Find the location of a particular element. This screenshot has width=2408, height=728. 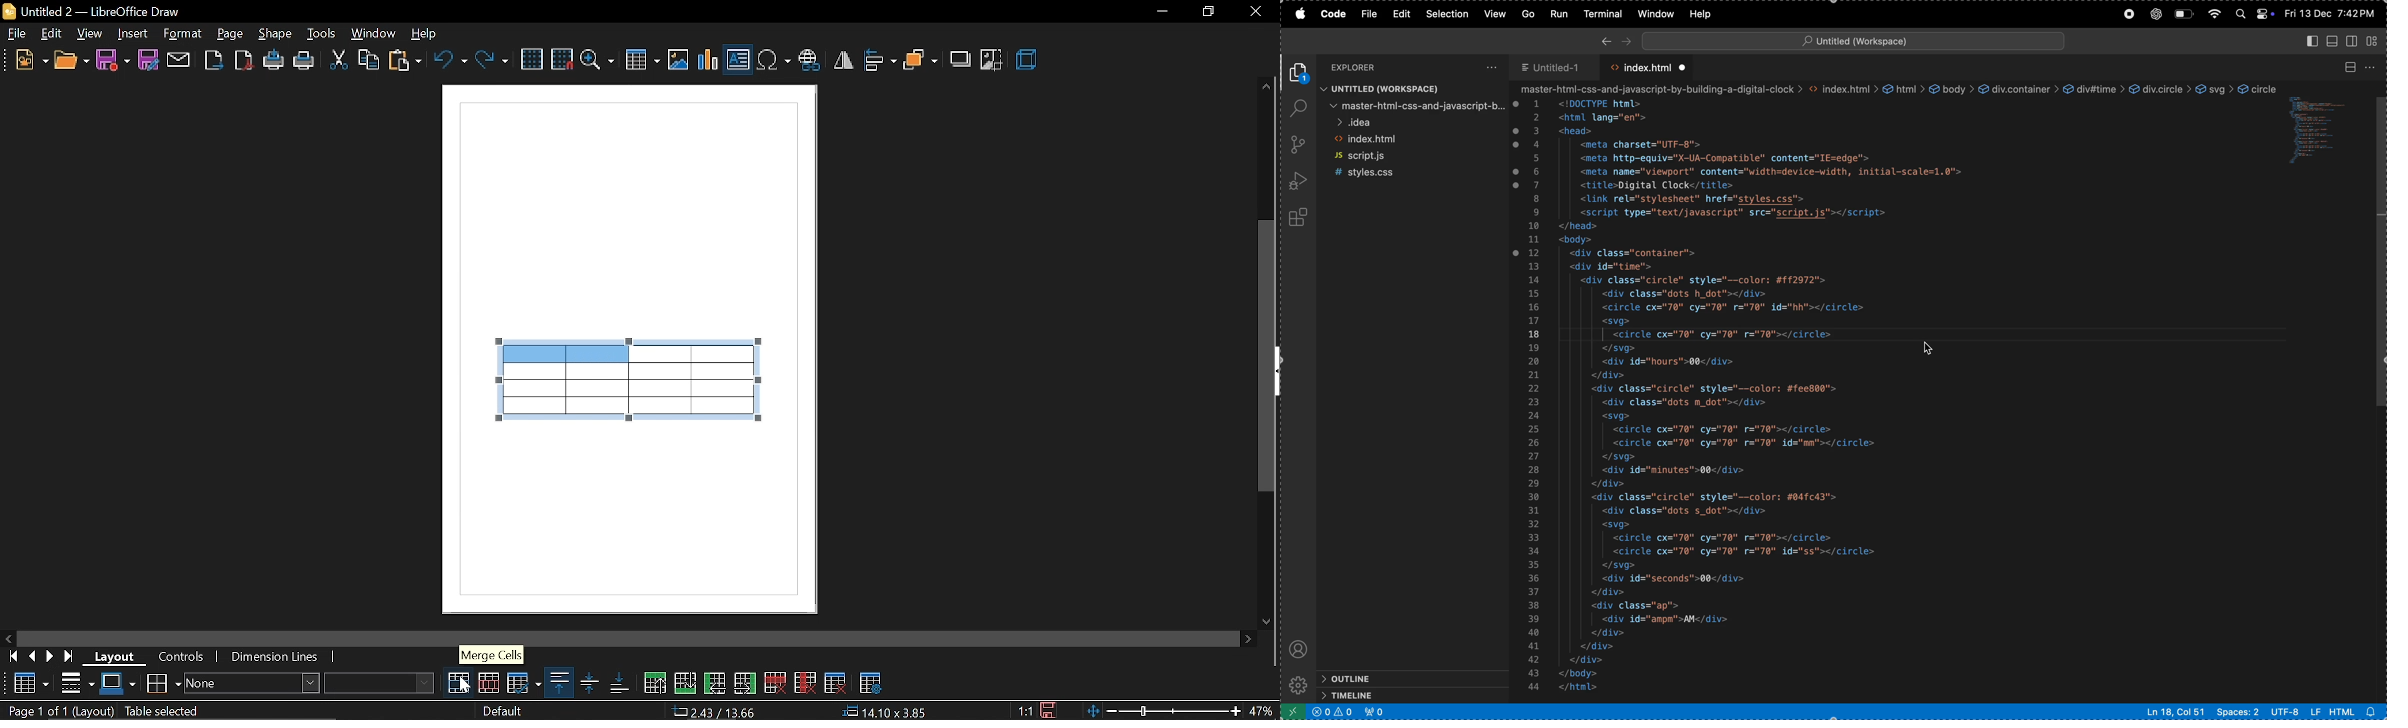

align is located at coordinates (879, 58).